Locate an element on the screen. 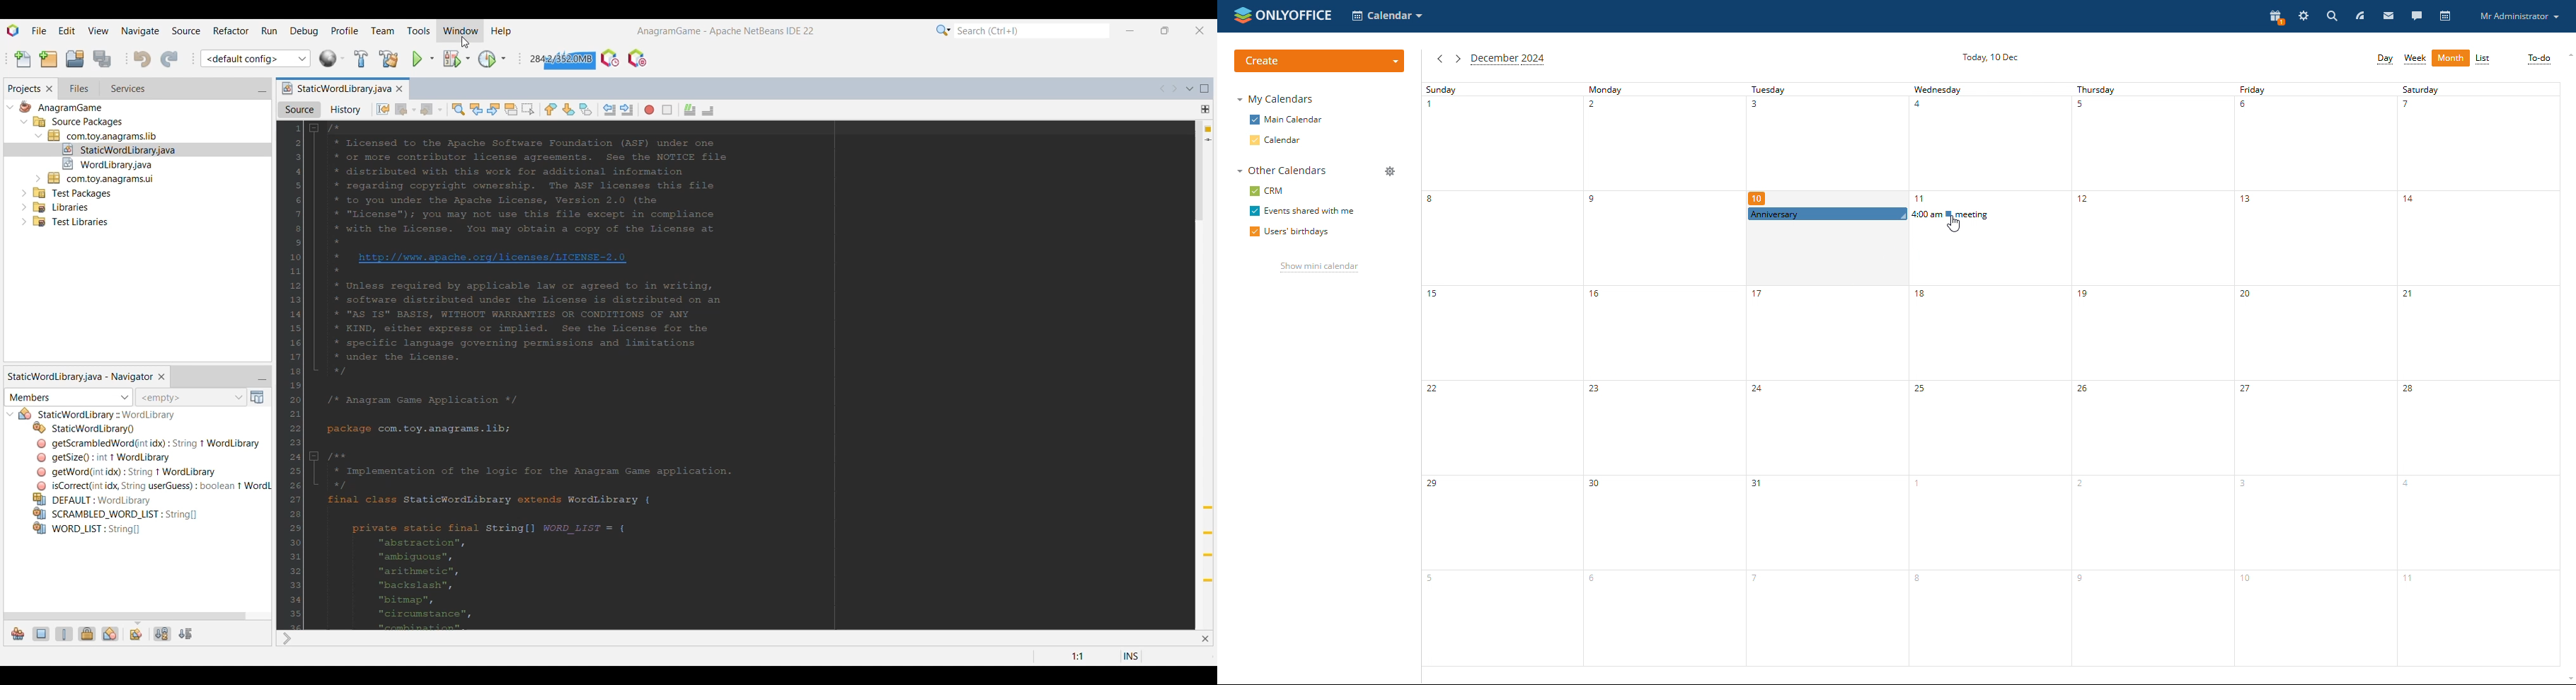 Image resolution: width=2576 pixels, height=700 pixels. tuesday is located at coordinates (1826, 448).